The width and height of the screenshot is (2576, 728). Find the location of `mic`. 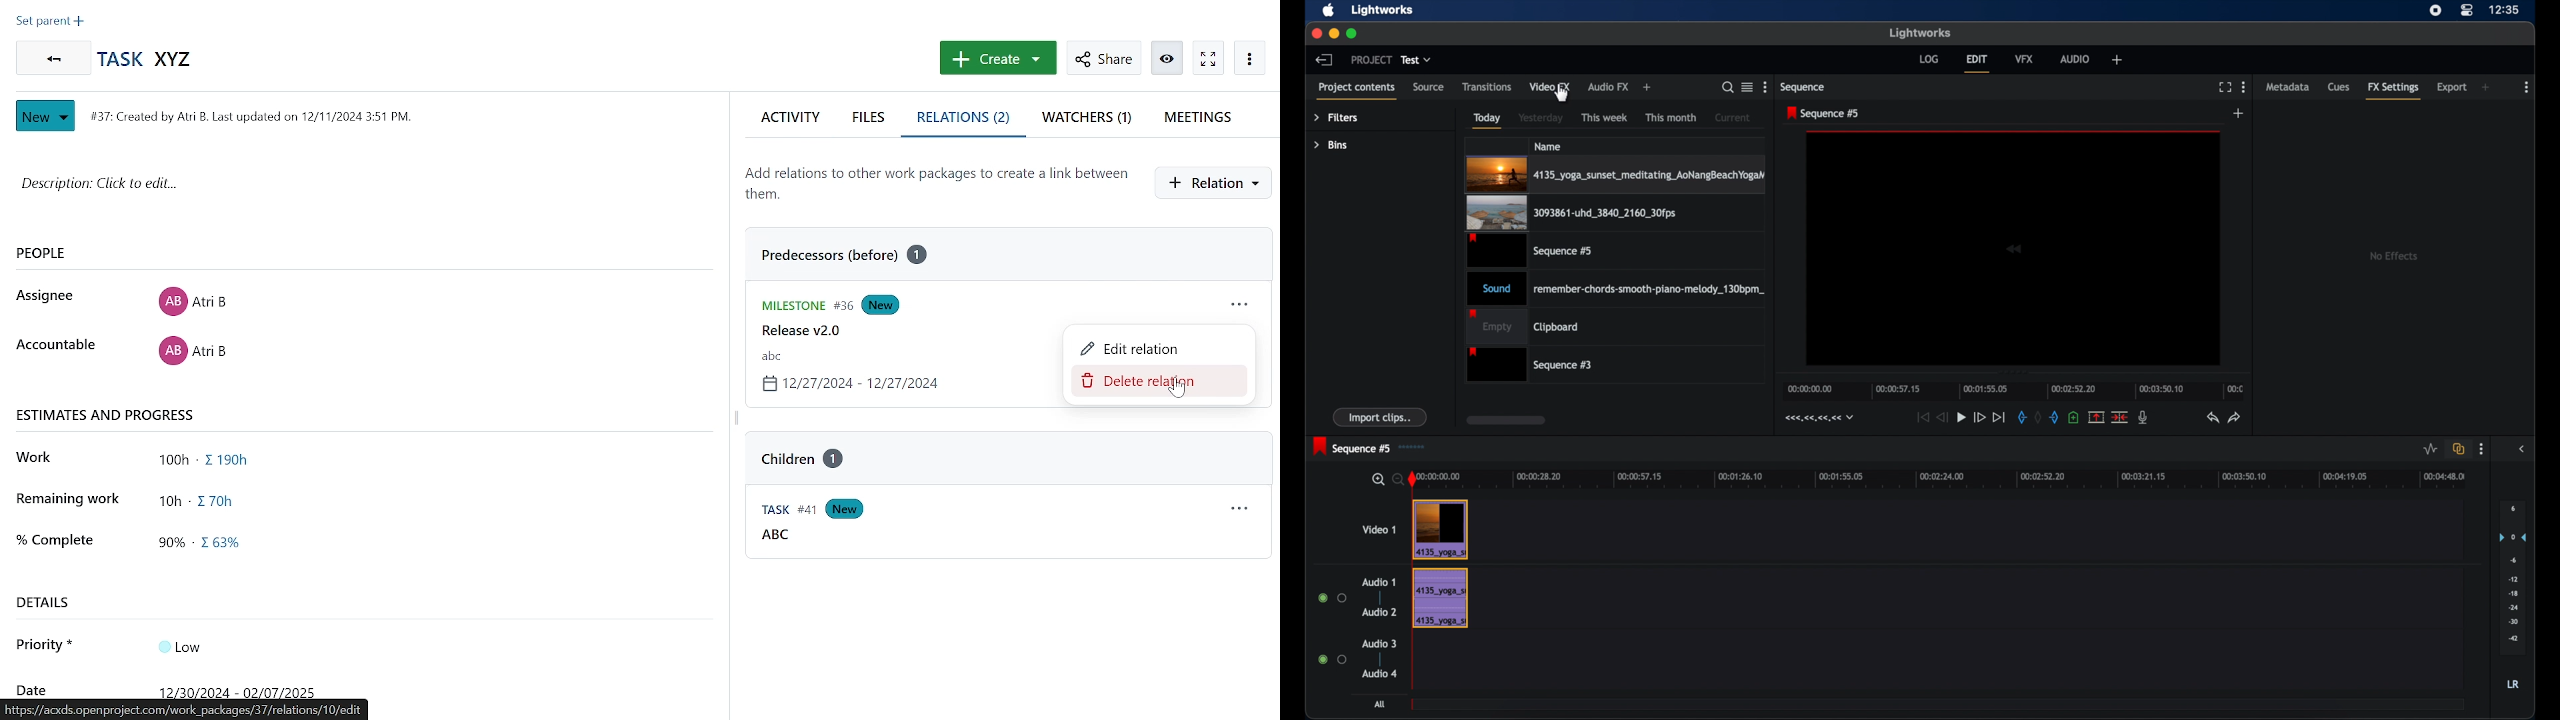

mic is located at coordinates (2144, 417).